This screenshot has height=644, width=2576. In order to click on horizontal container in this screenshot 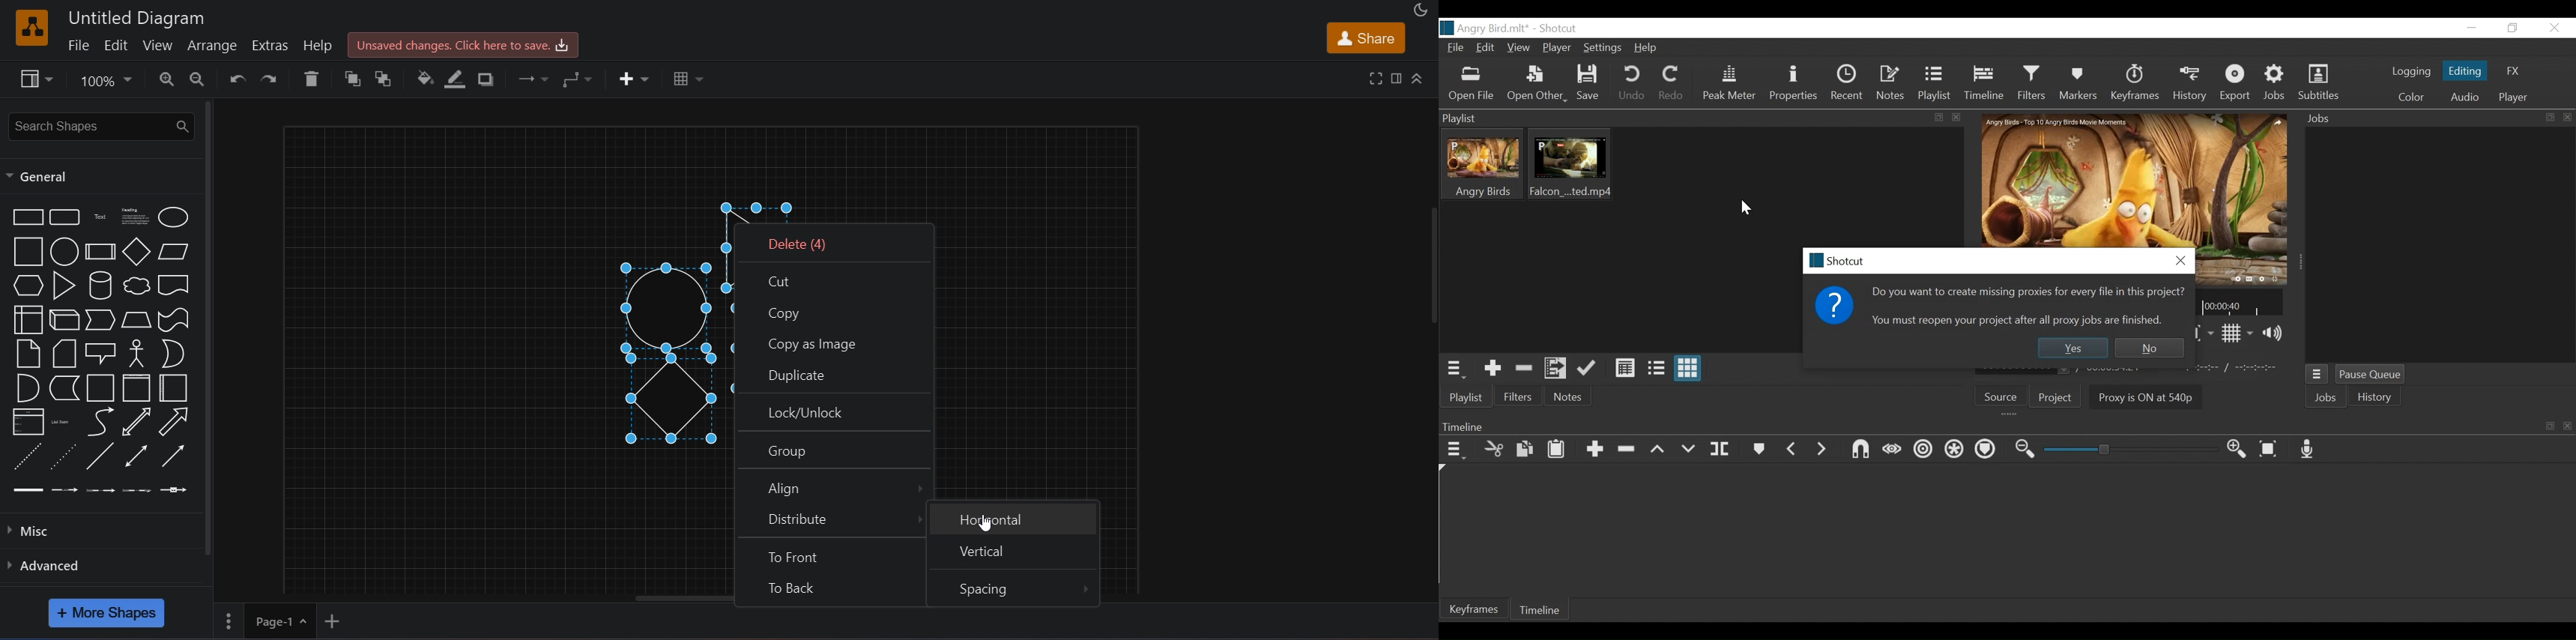, I will do `click(173, 387)`.